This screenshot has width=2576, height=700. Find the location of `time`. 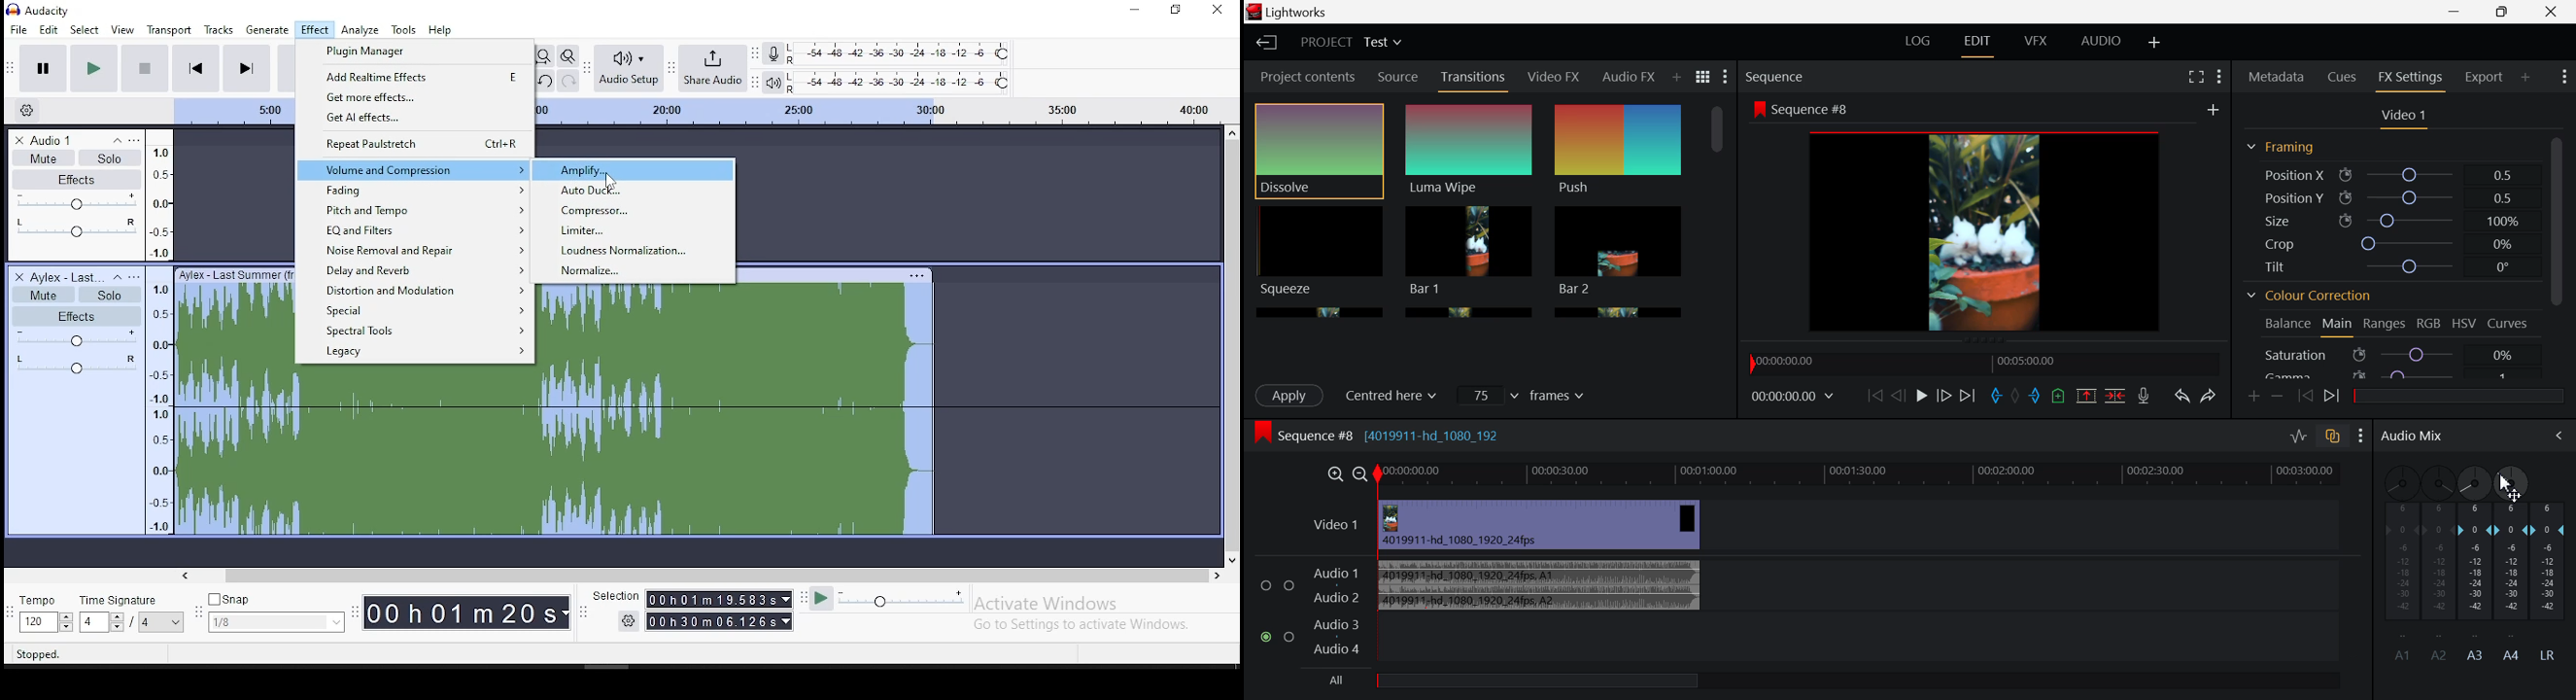

time is located at coordinates (719, 612).